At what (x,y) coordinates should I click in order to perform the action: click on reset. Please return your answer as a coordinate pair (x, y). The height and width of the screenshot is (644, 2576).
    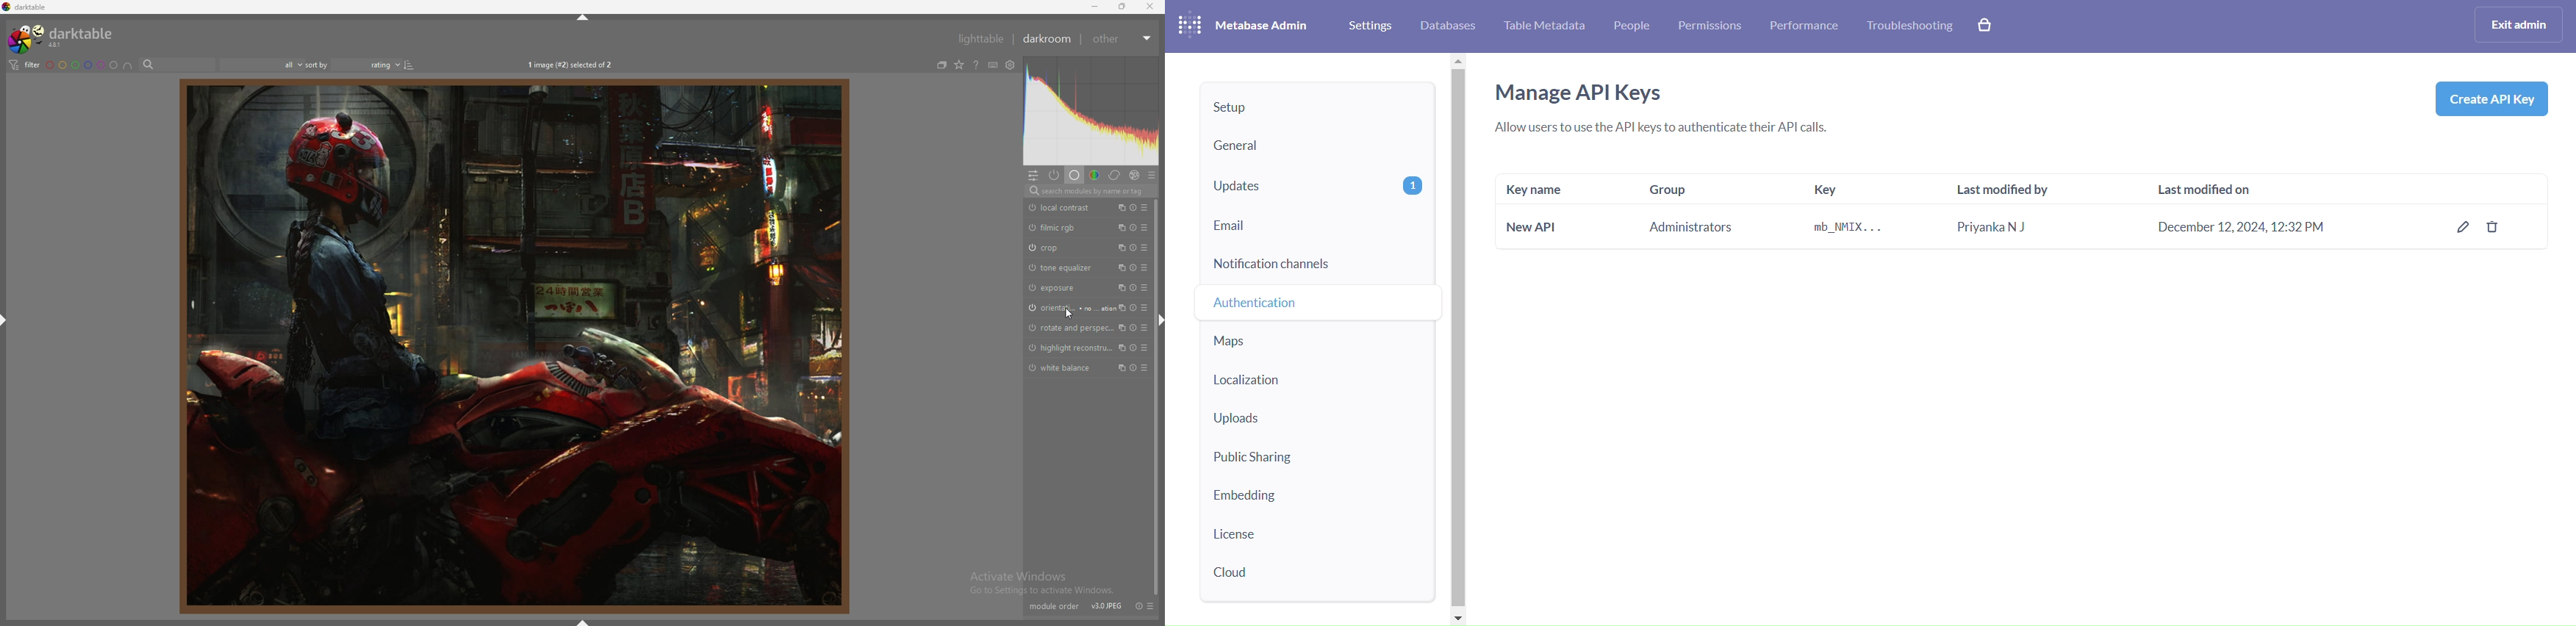
    Looking at the image, I should click on (1133, 207).